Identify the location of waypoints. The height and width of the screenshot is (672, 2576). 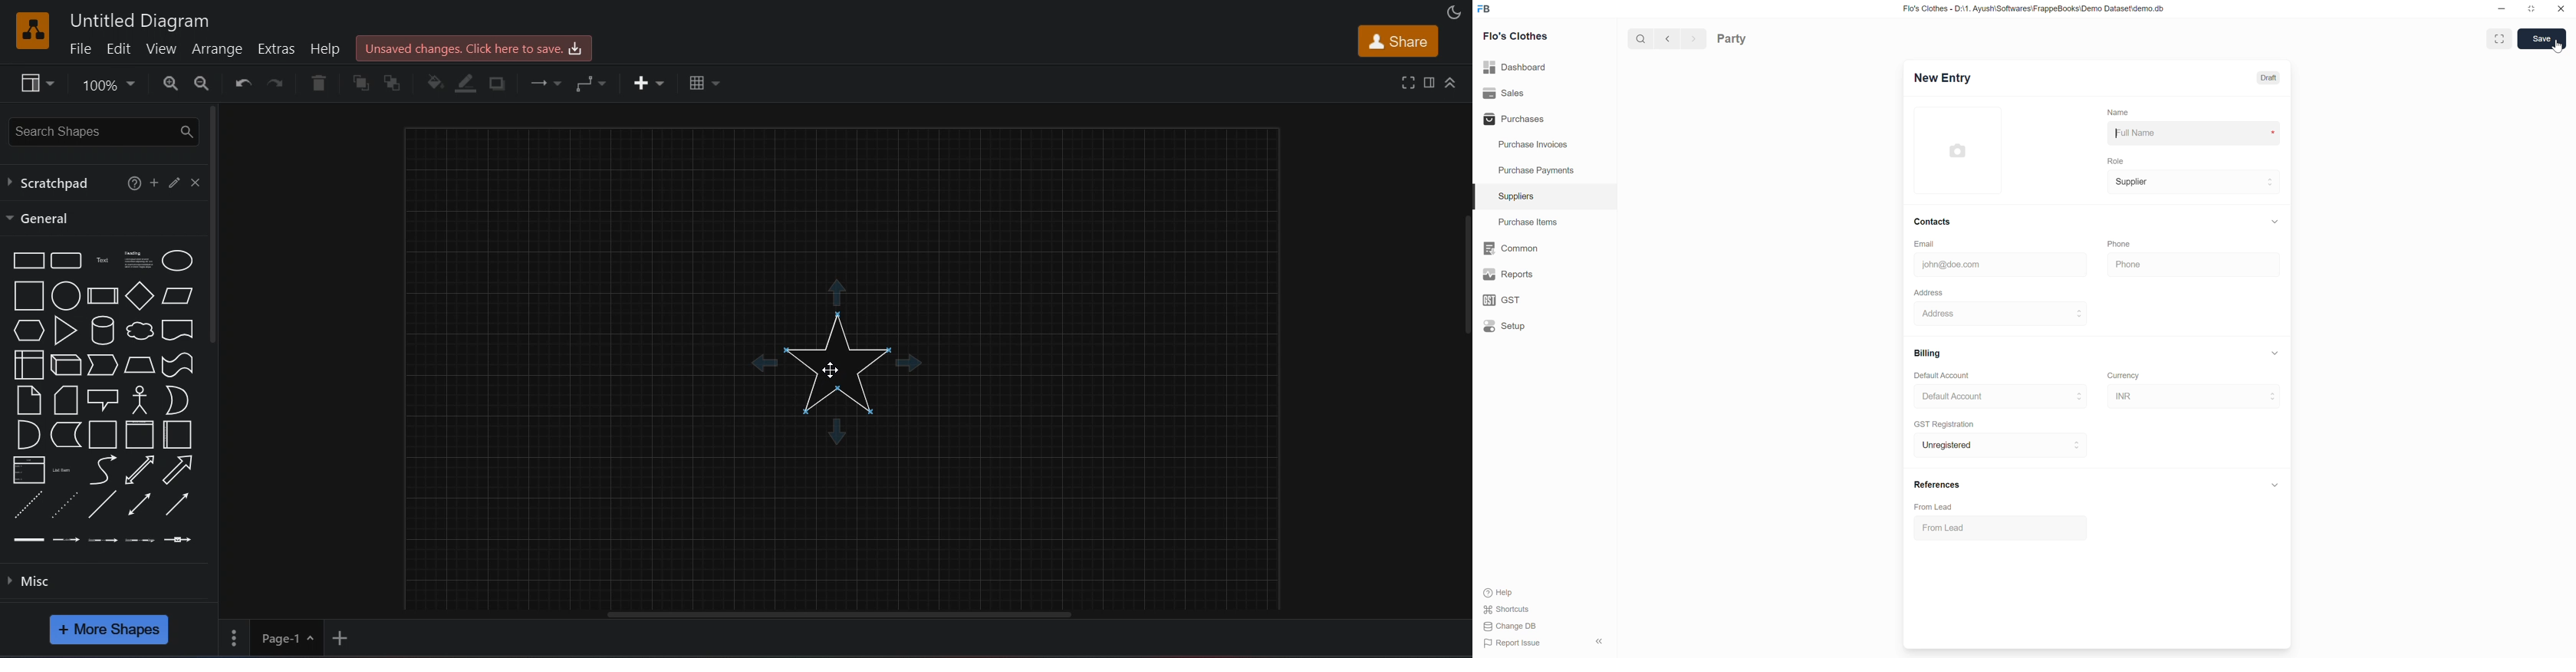
(594, 84).